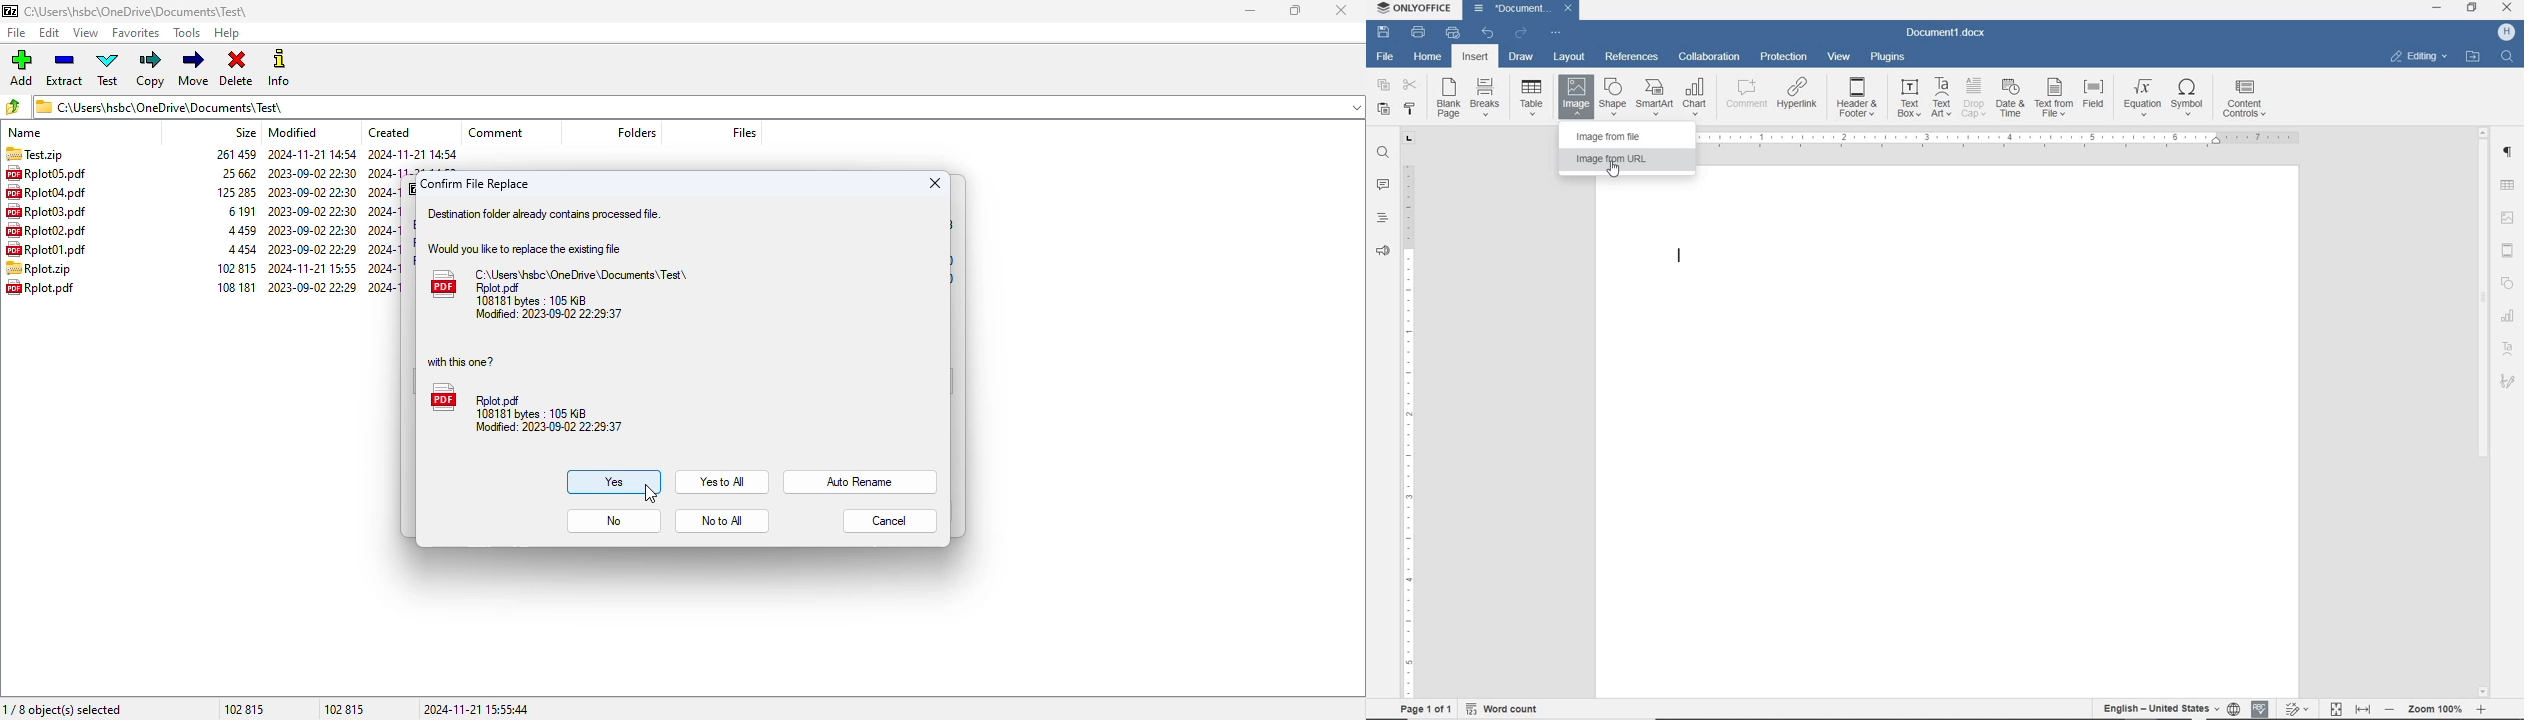 This screenshot has width=2548, height=728. Describe the element at coordinates (1633, 57) in the screenshot. I see `references` at that location.